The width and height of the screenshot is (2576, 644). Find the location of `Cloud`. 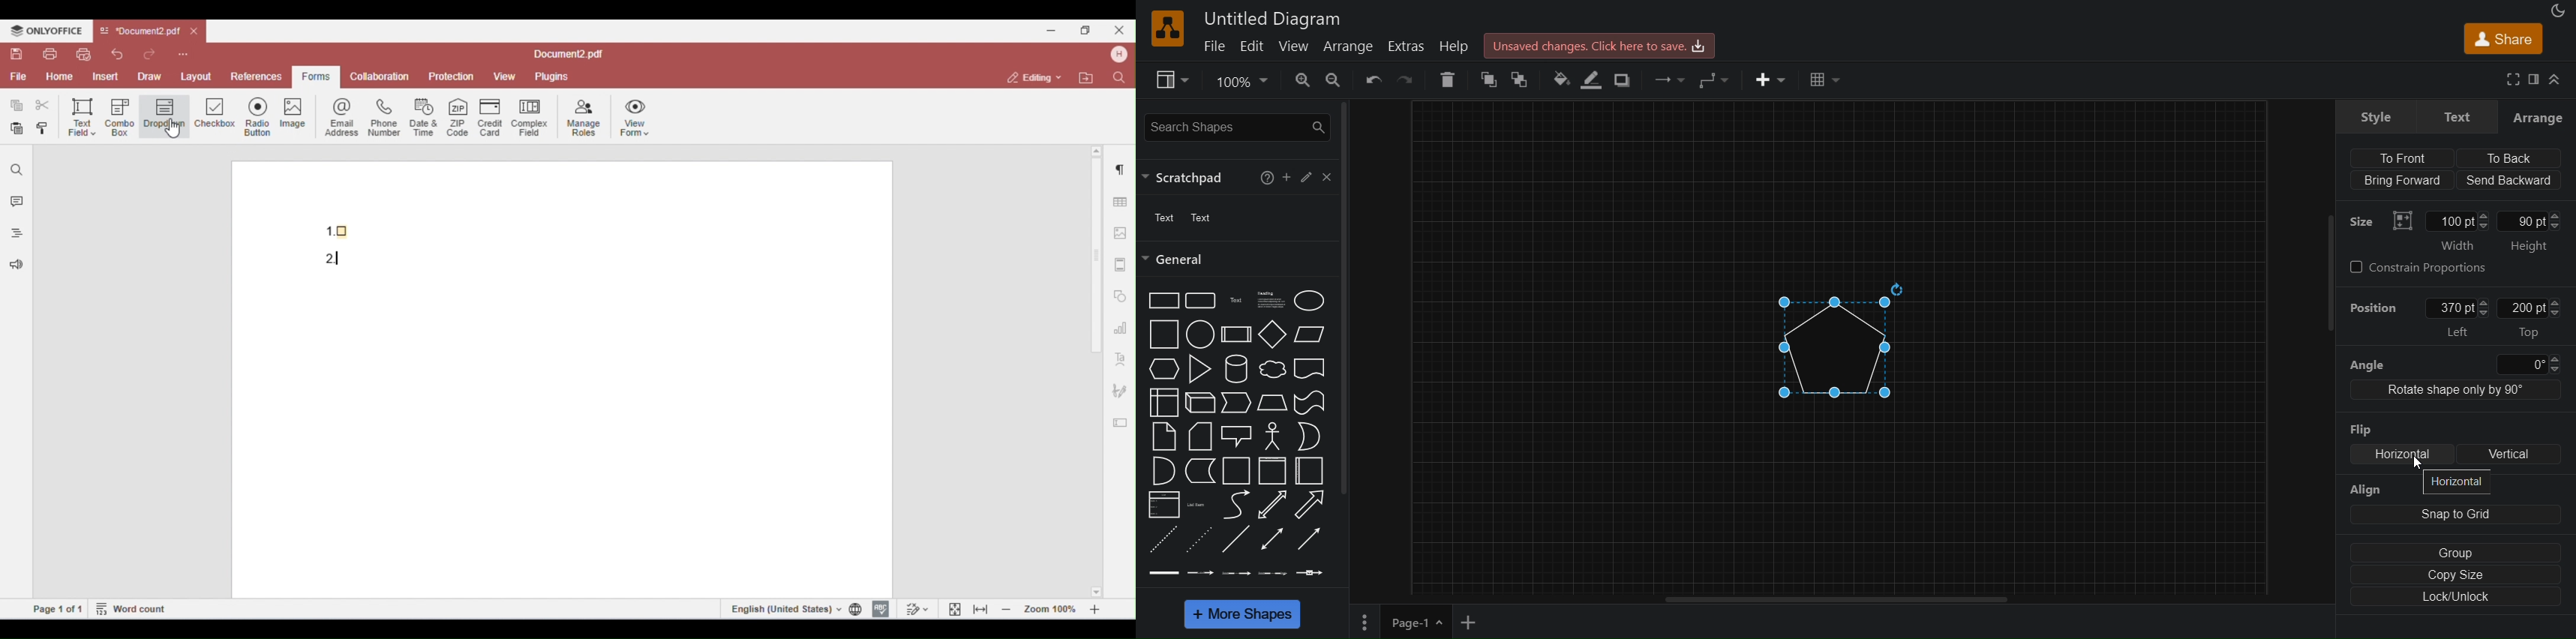

Cloud is located at coordinates (1273, 369).